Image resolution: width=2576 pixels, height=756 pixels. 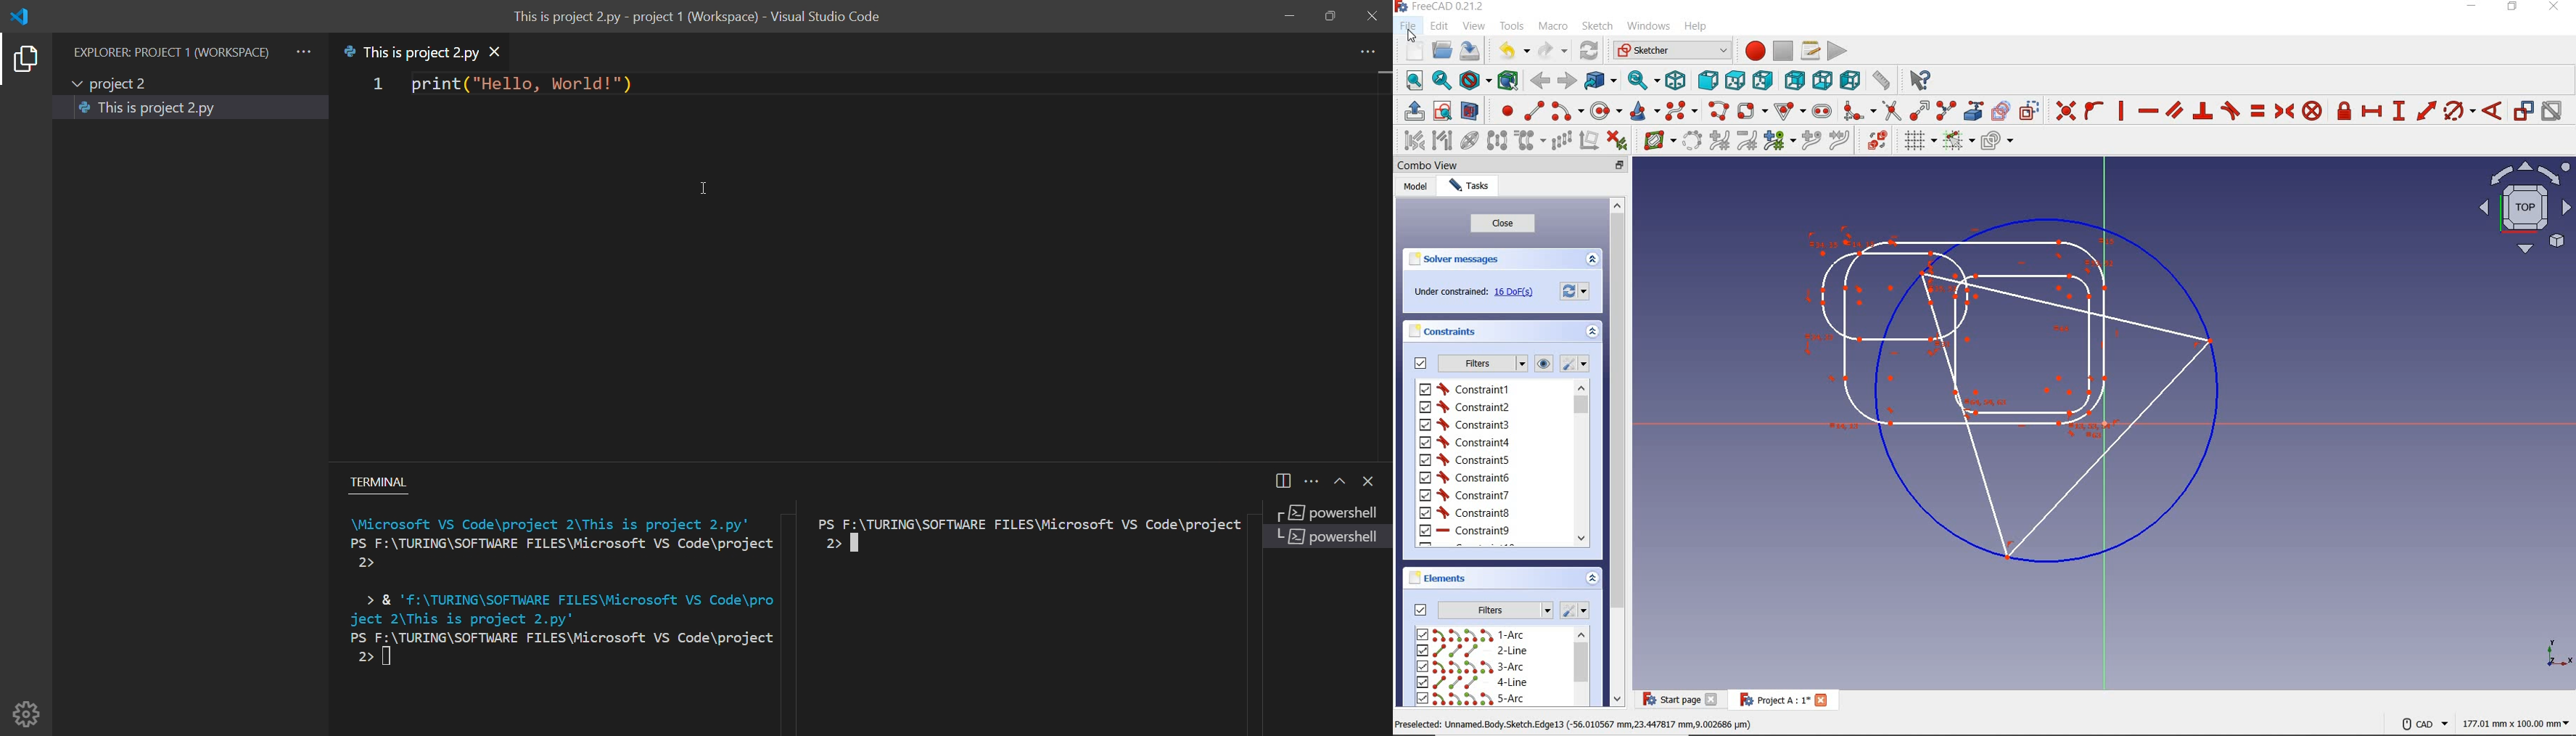 I want to click on forward, so click(x=1566, y=80).